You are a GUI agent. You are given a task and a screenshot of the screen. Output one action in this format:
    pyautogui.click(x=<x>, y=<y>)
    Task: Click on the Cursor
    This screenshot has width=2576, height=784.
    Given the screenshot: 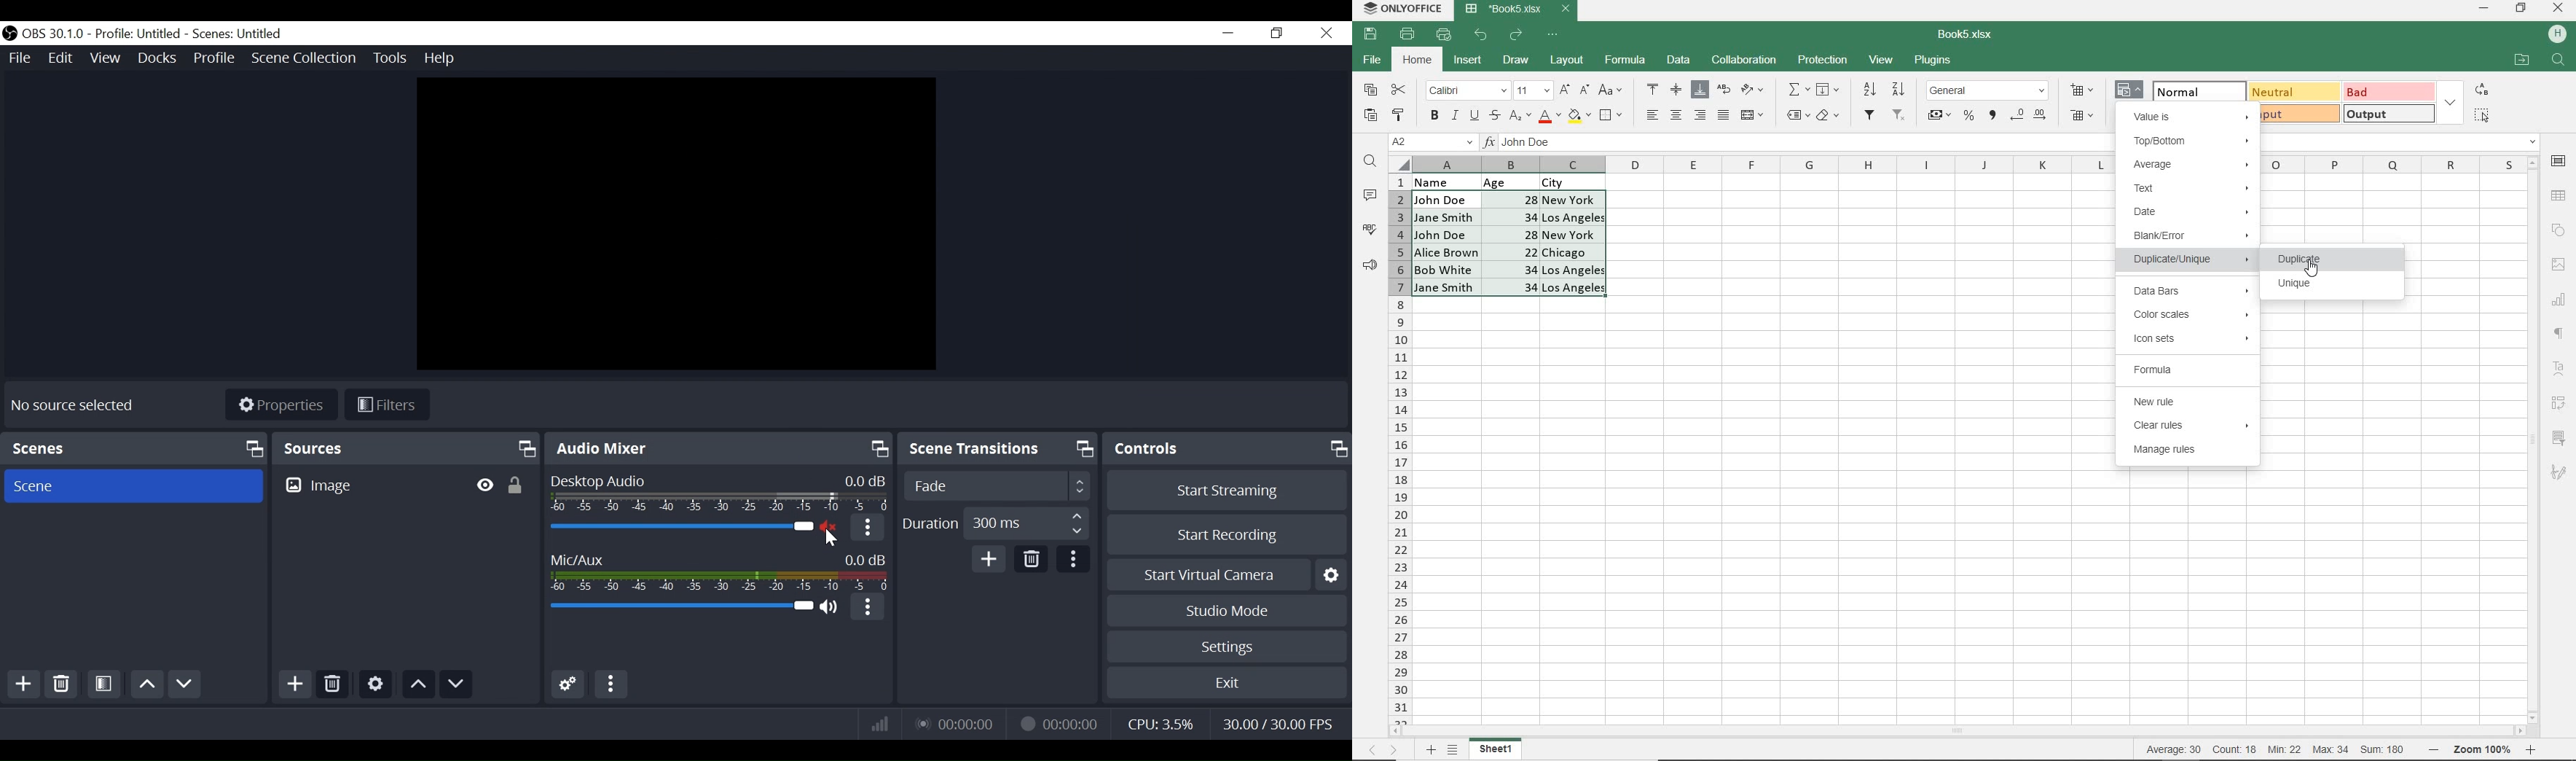 What is the action you would take?
    pyautogui.click(x=832, y=537)
    